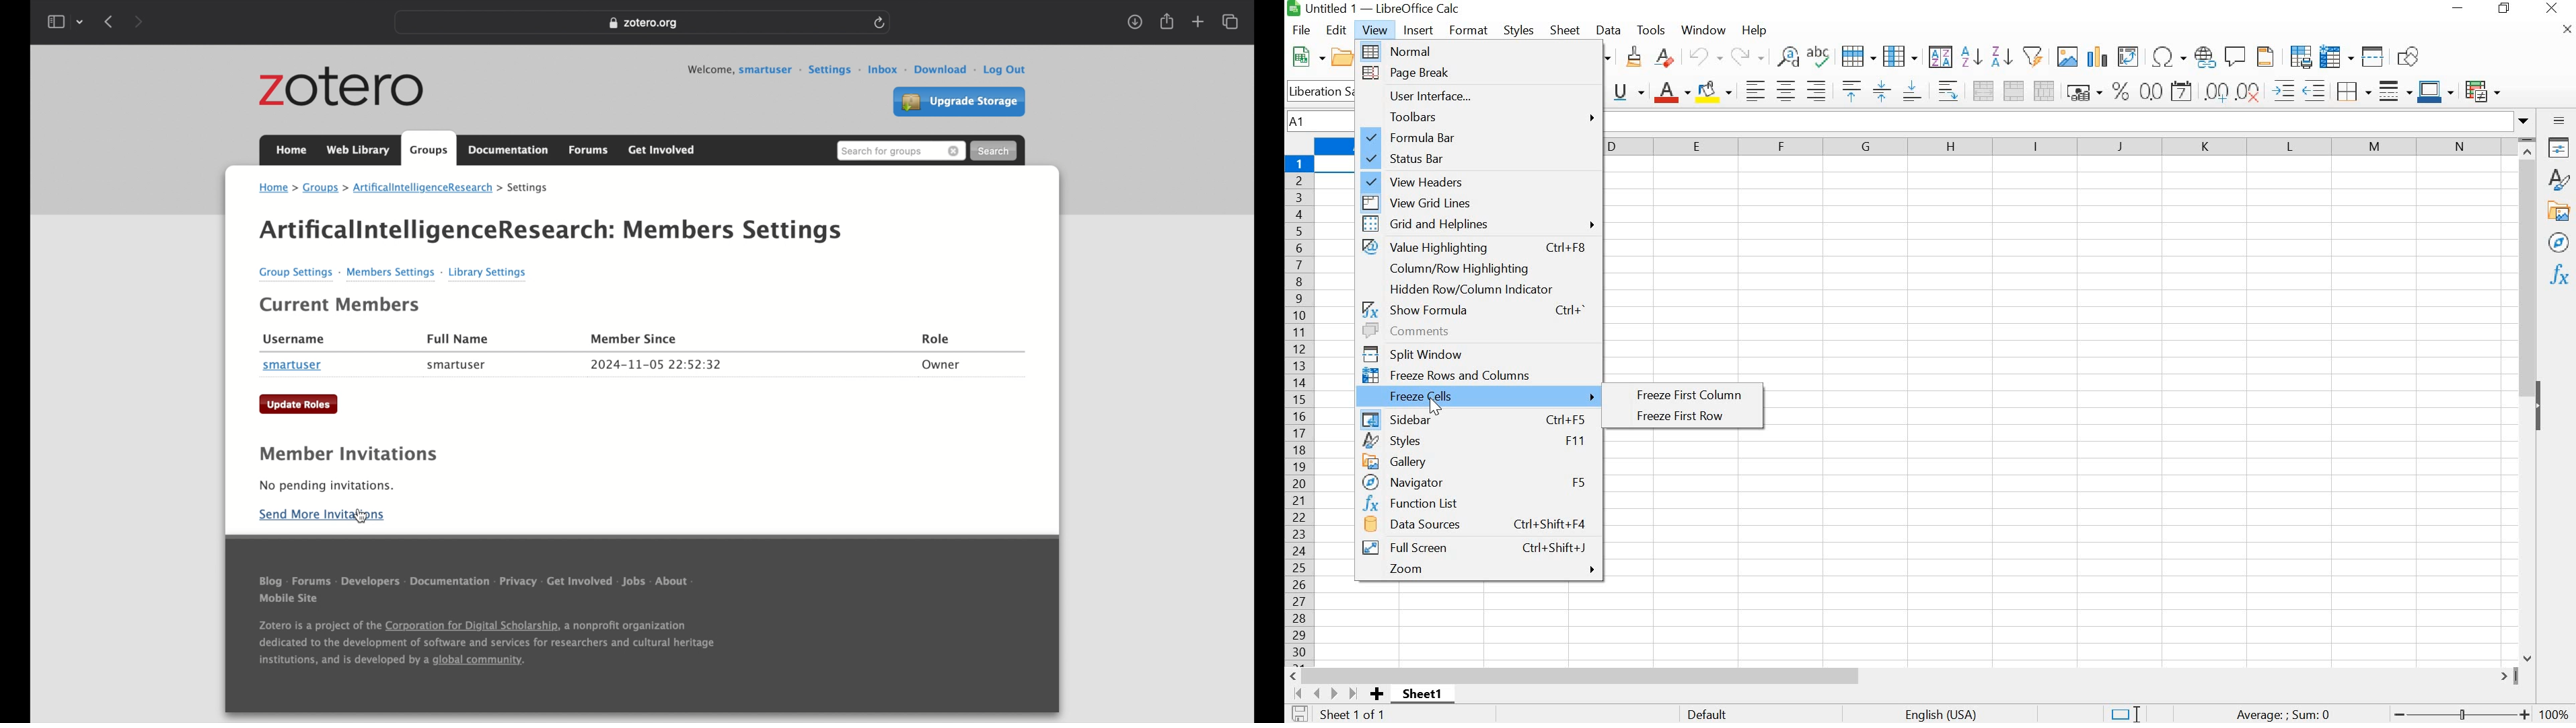 The image size is (2576, 728). I want to click on BACKGROUND COLOR, so click(1716, 90).